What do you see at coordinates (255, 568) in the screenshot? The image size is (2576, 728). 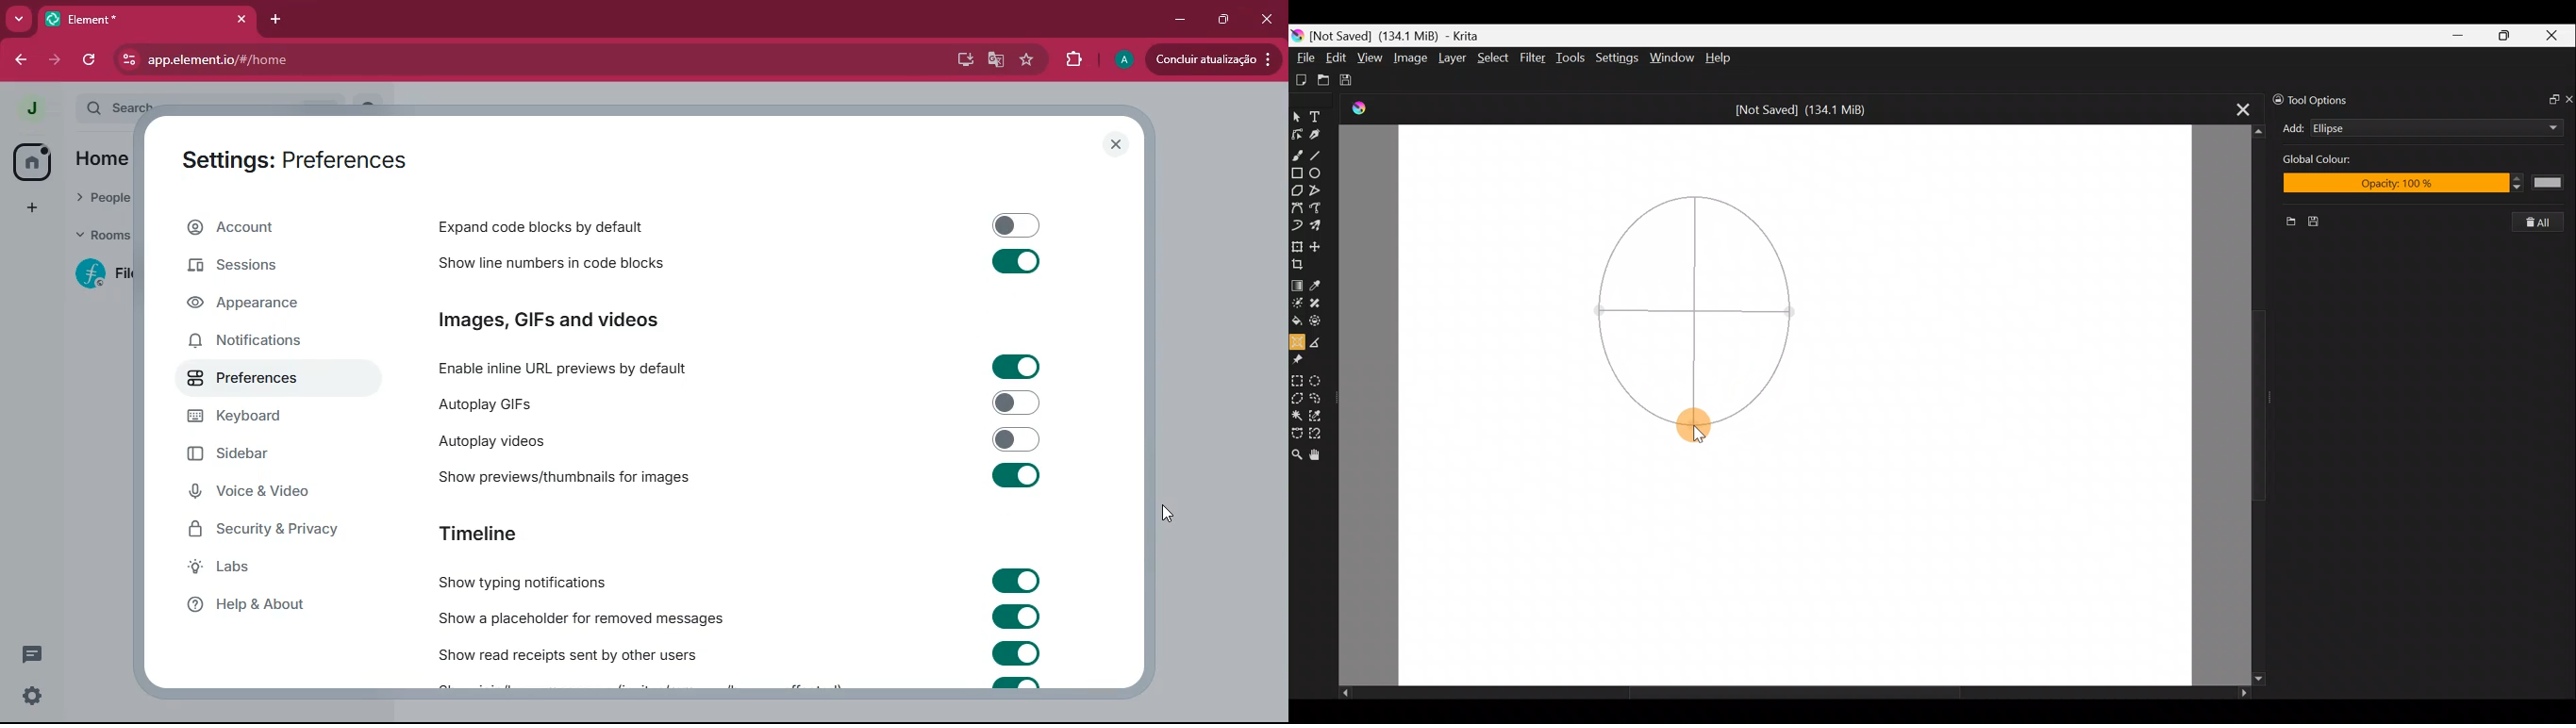 I see `labs` at bounding box center [255, 568].